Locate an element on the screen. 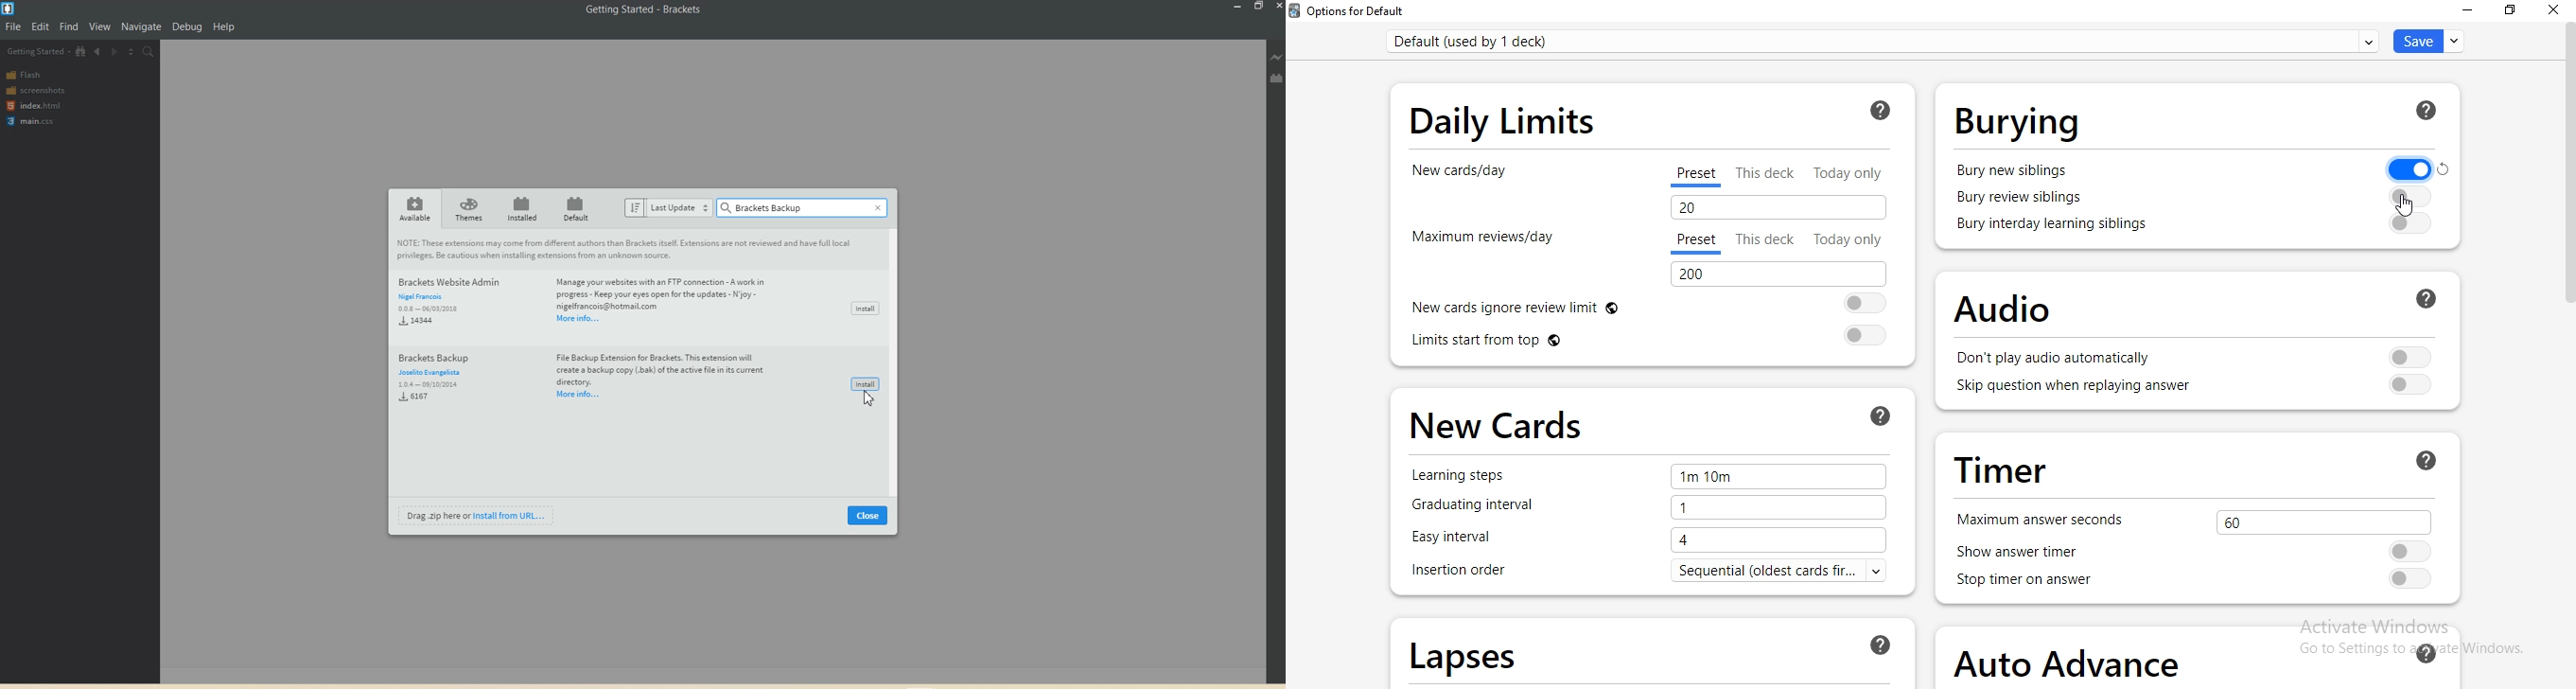  timer is located at coordinates (1999, 468).